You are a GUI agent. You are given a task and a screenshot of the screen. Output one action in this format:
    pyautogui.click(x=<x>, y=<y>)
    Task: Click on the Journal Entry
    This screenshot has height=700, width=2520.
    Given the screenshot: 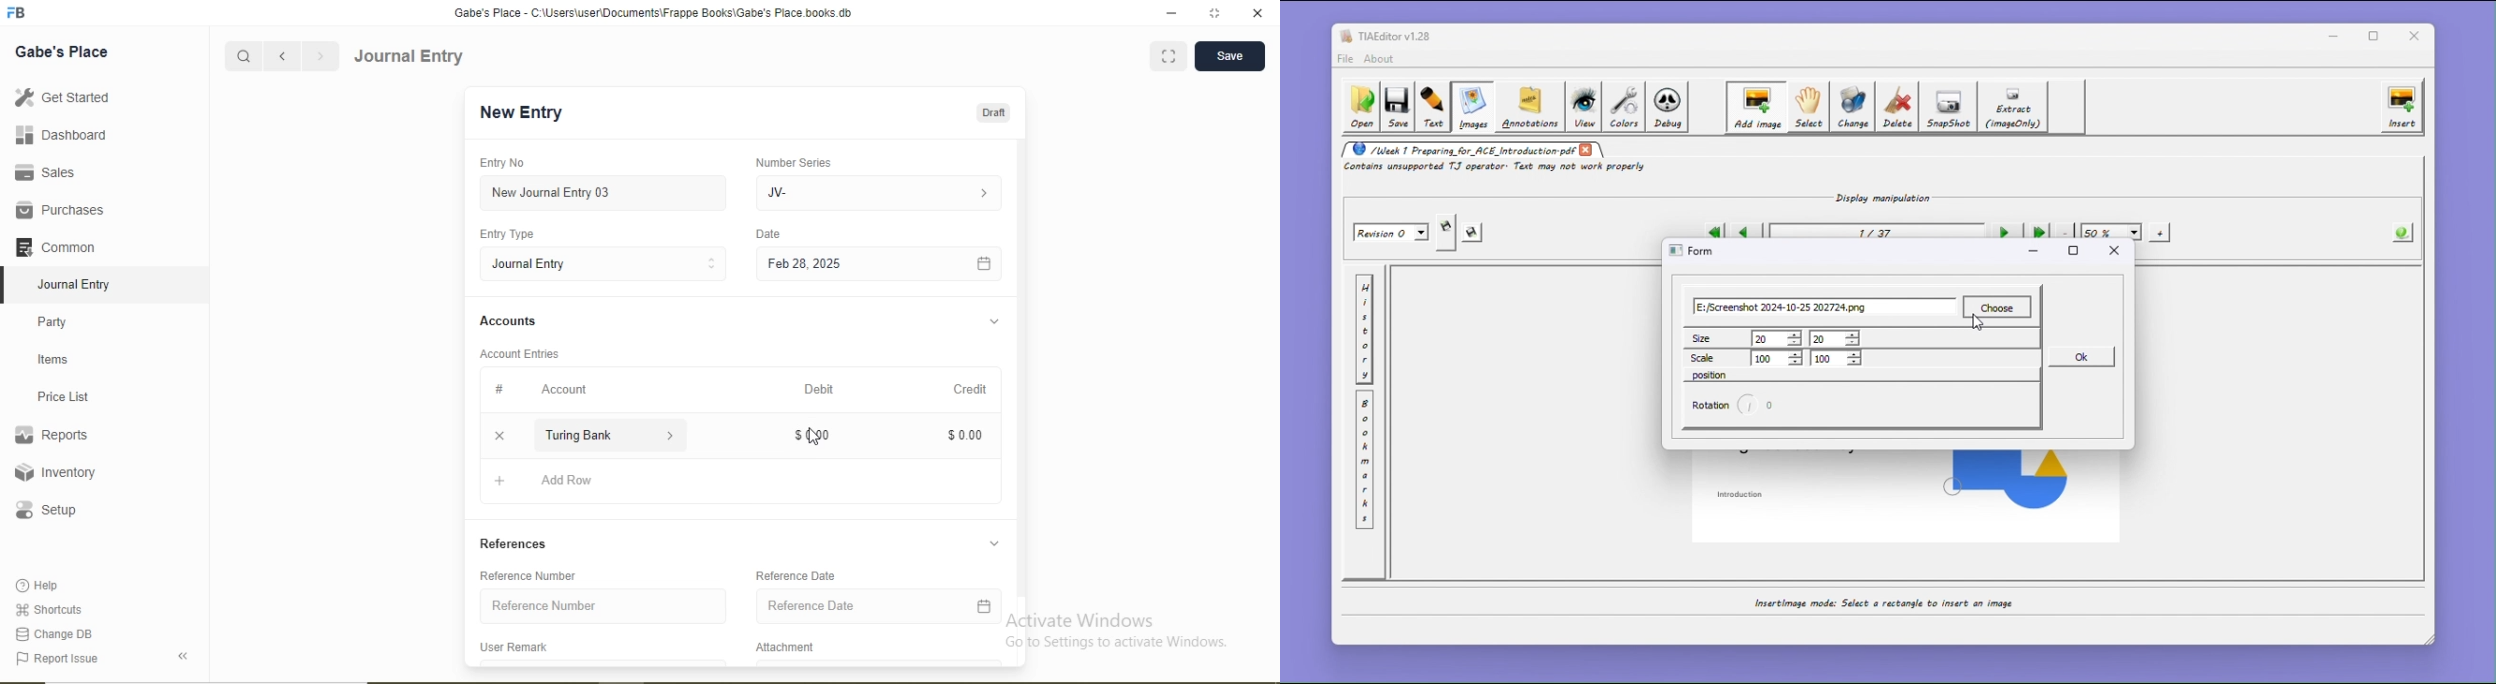 What is the action you would take?
    pyautogui.click(x=410, y=56)
    